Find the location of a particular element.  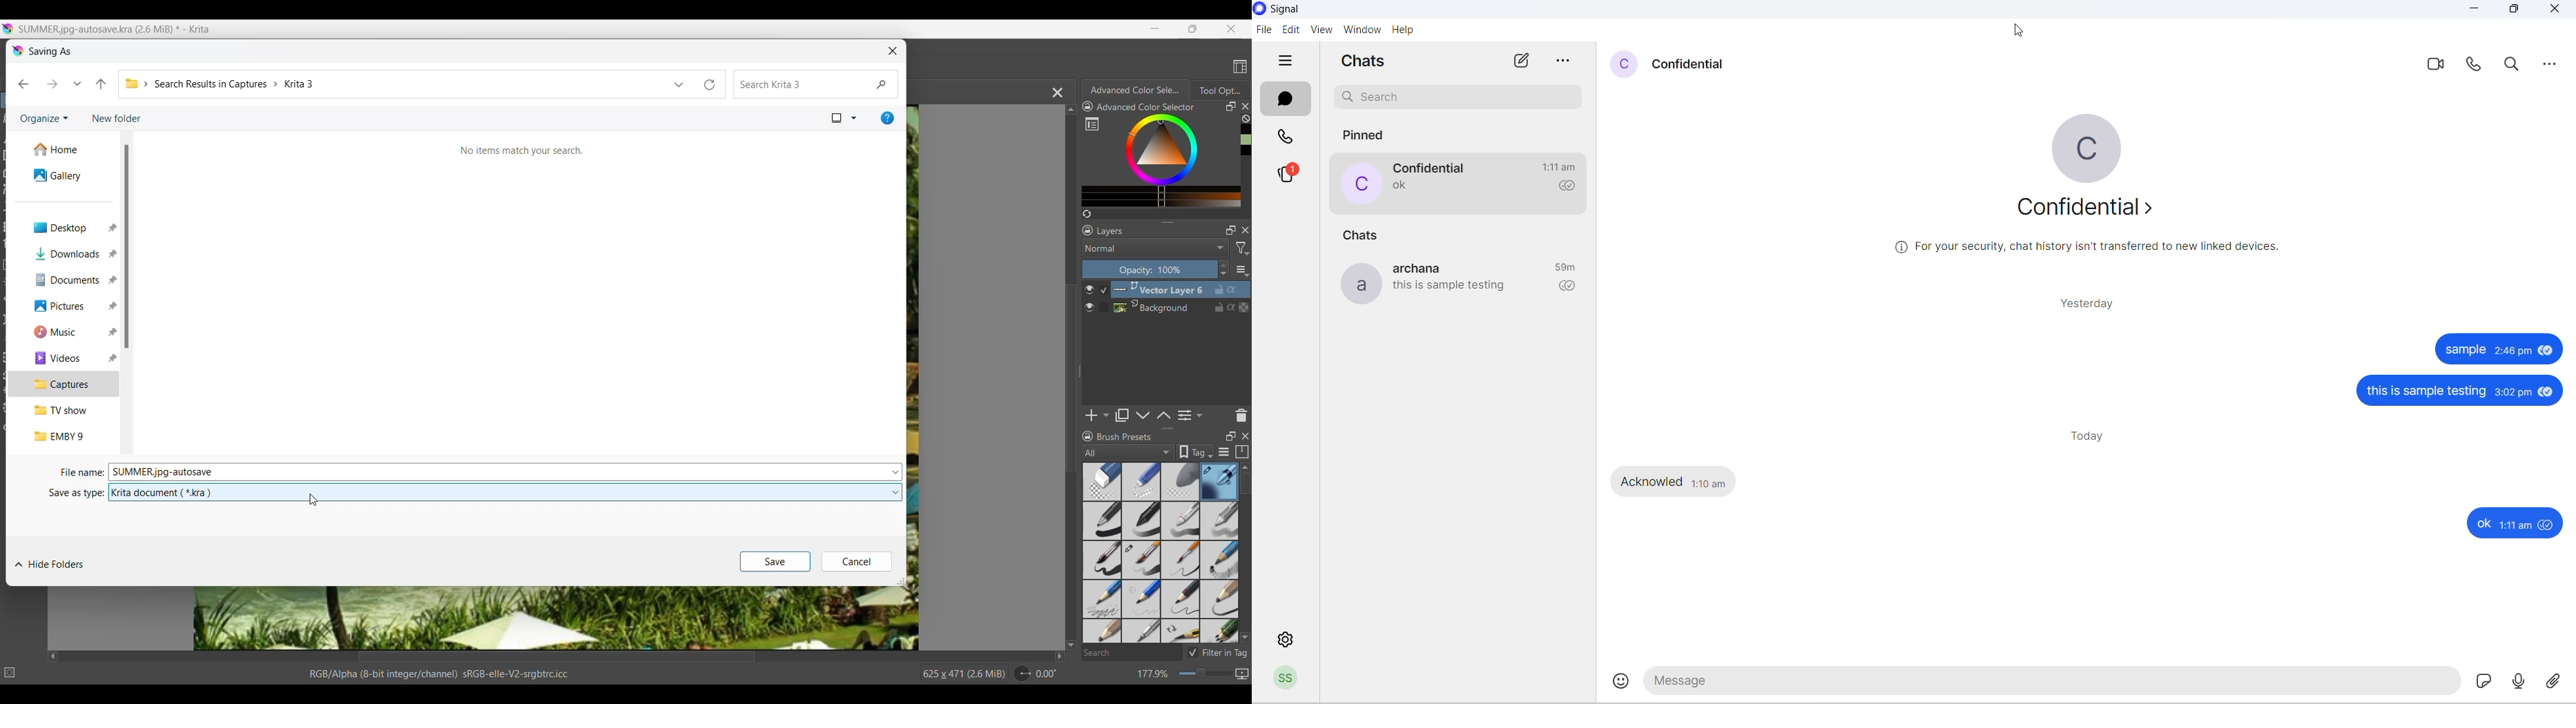

Desktop folder is located at coordinates (65, 228).